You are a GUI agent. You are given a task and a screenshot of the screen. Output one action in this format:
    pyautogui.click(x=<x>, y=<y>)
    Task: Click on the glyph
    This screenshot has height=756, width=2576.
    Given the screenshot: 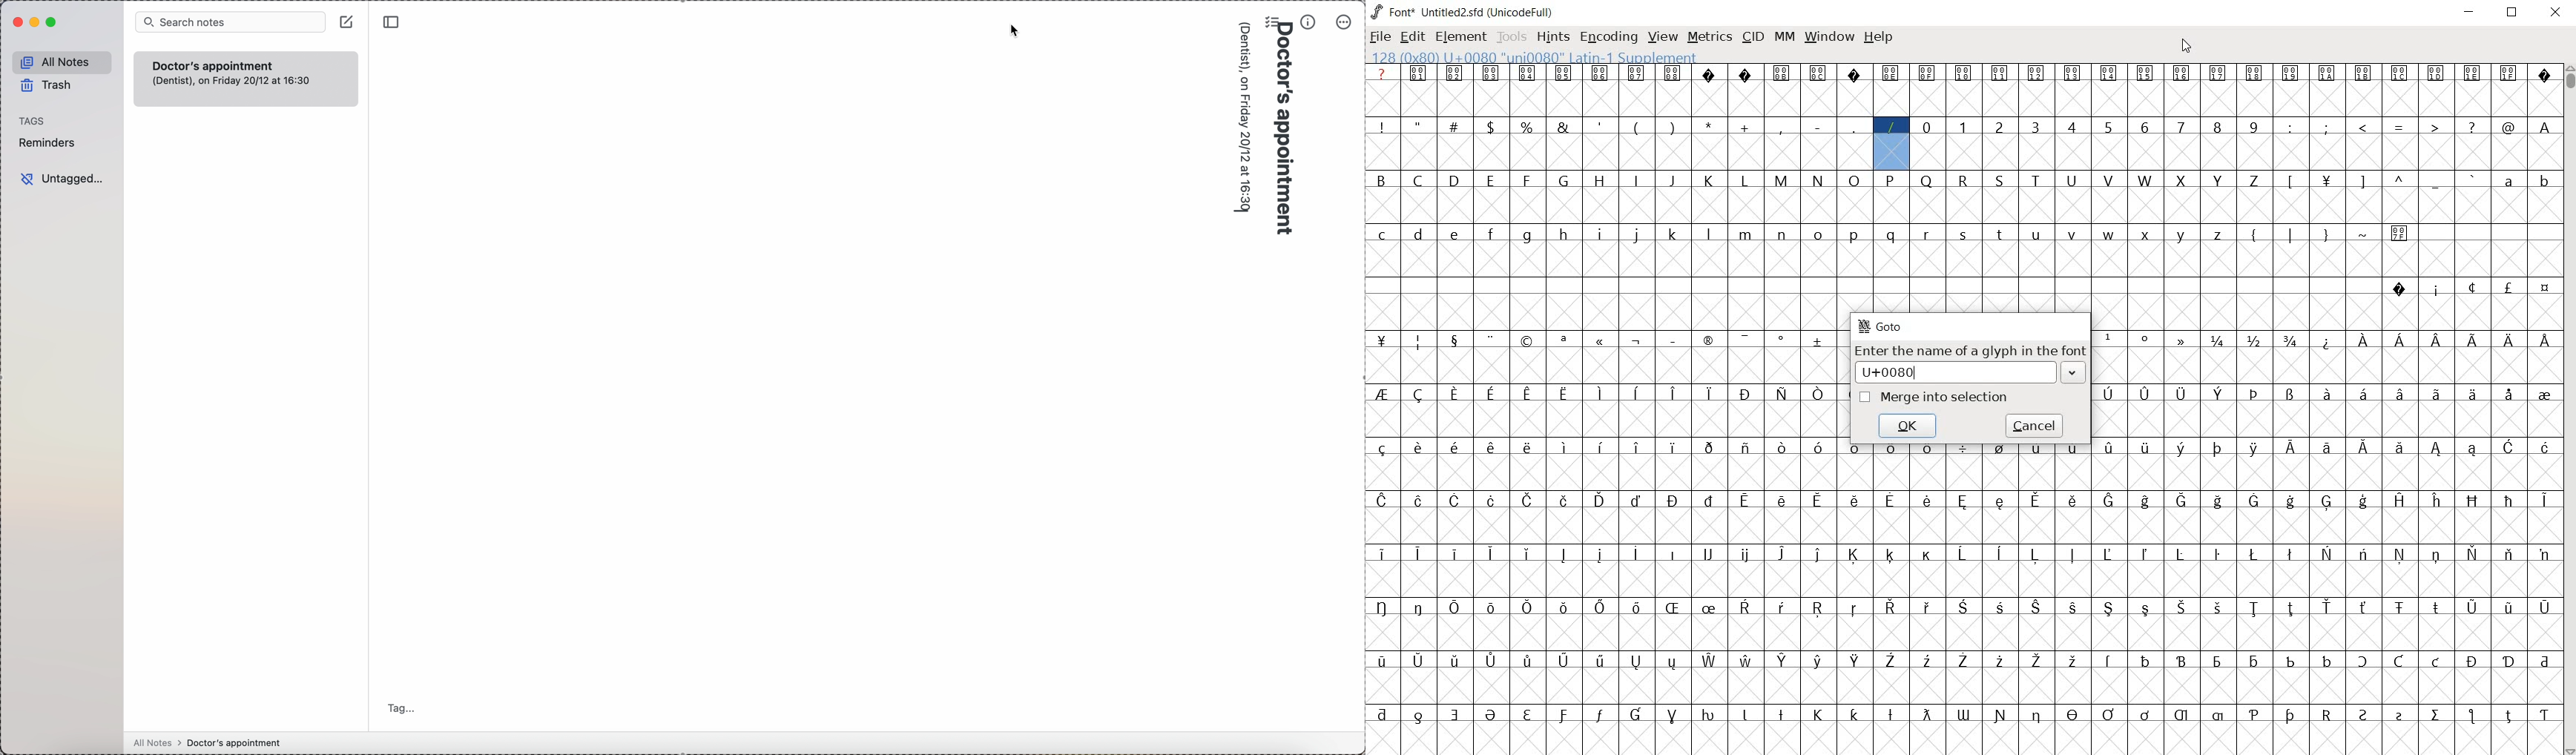 What is the action you would take?
    pyautogui.click(x=2217, y=662)
    